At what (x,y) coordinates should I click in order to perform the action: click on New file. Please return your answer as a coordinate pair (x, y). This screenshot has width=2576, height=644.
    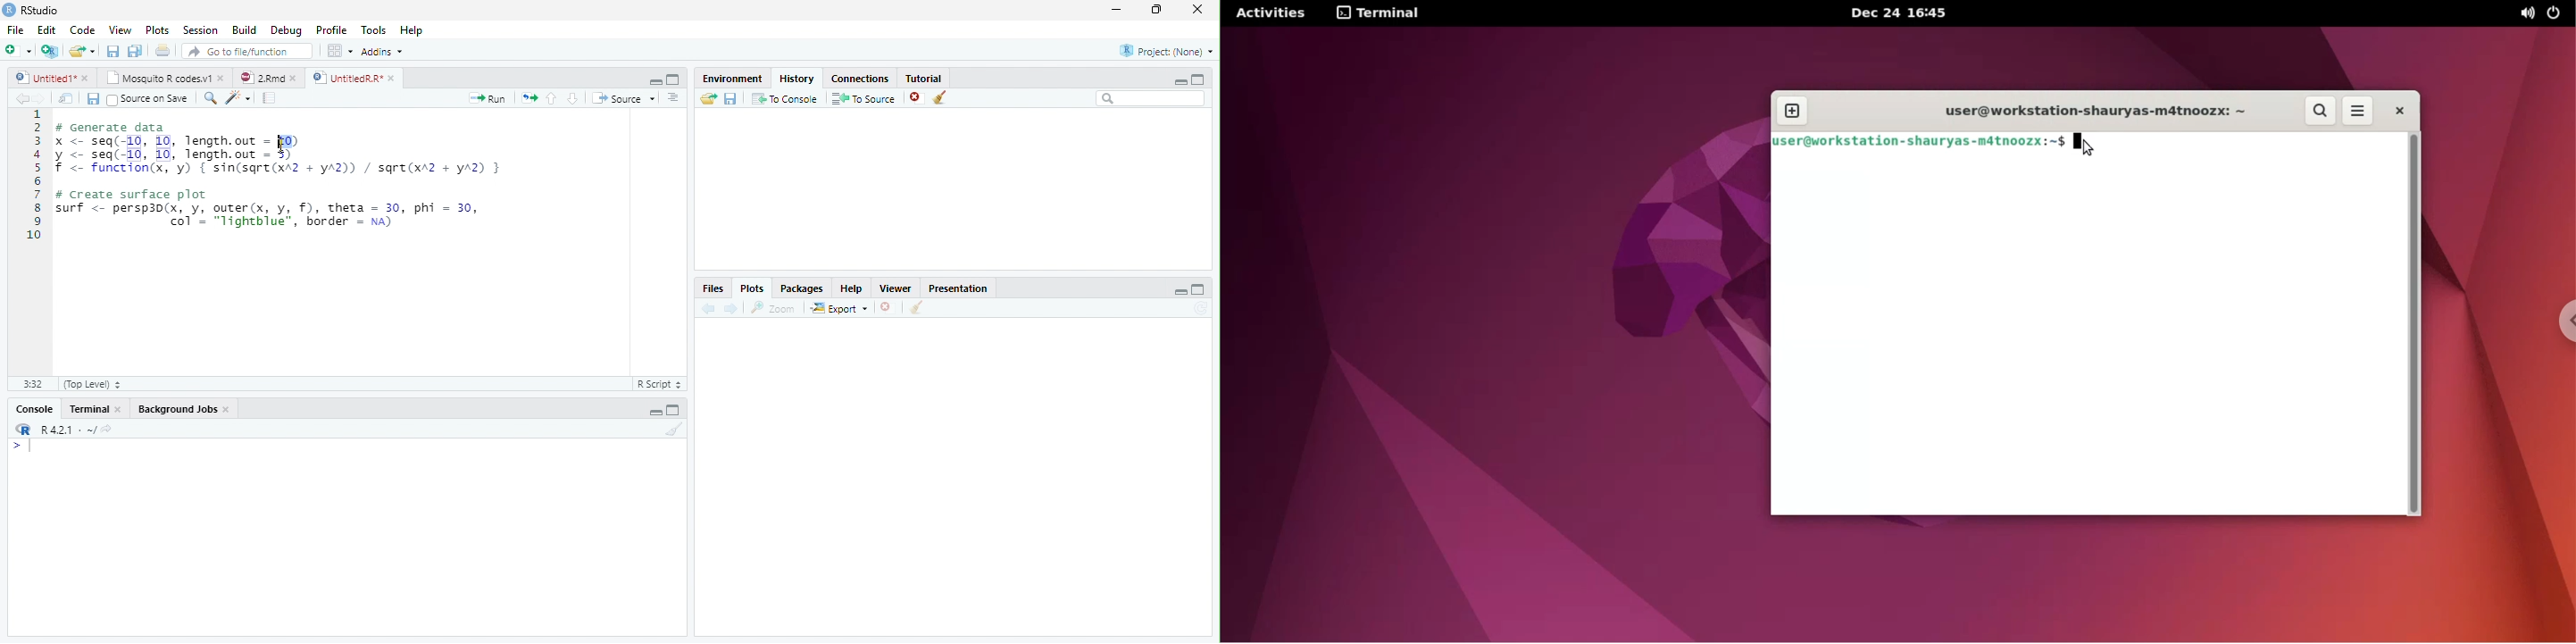
    Looking at the image, I should click on (17, 51).